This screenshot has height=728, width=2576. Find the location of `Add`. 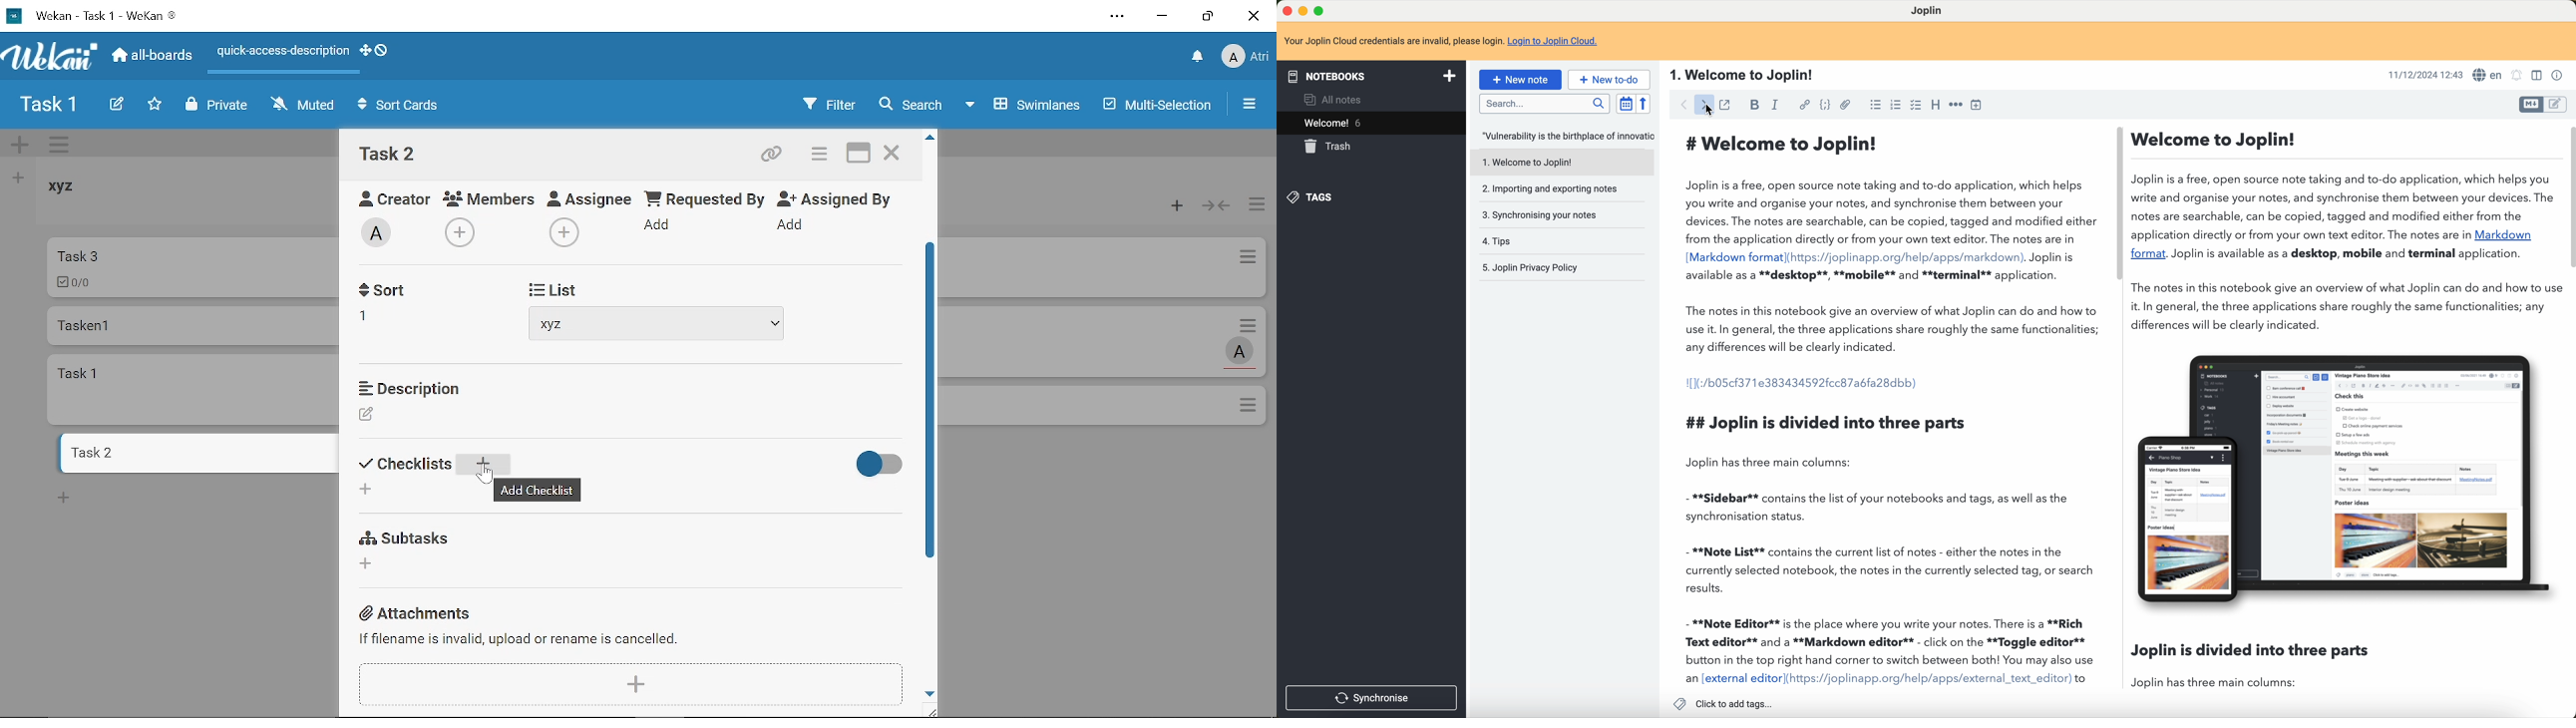

Add is located at coordinates (632, 683).